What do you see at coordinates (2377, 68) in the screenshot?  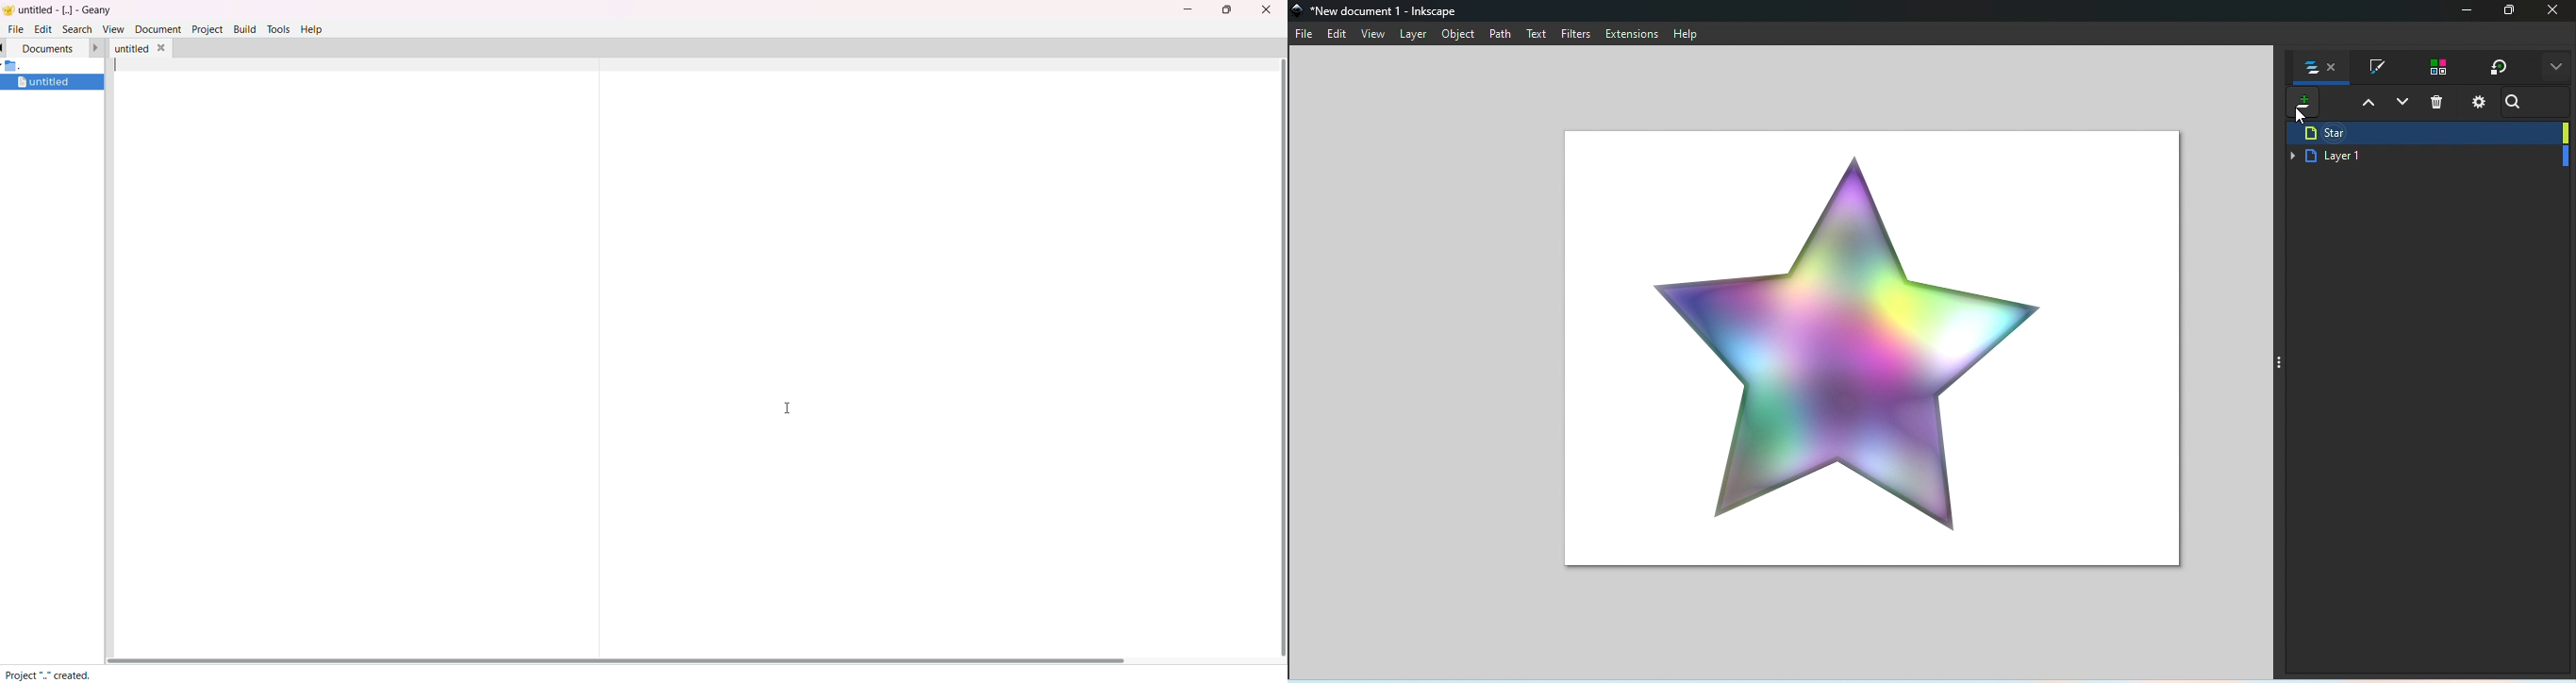 I see `Fill and stroke` at bounding box center [2377, 68].